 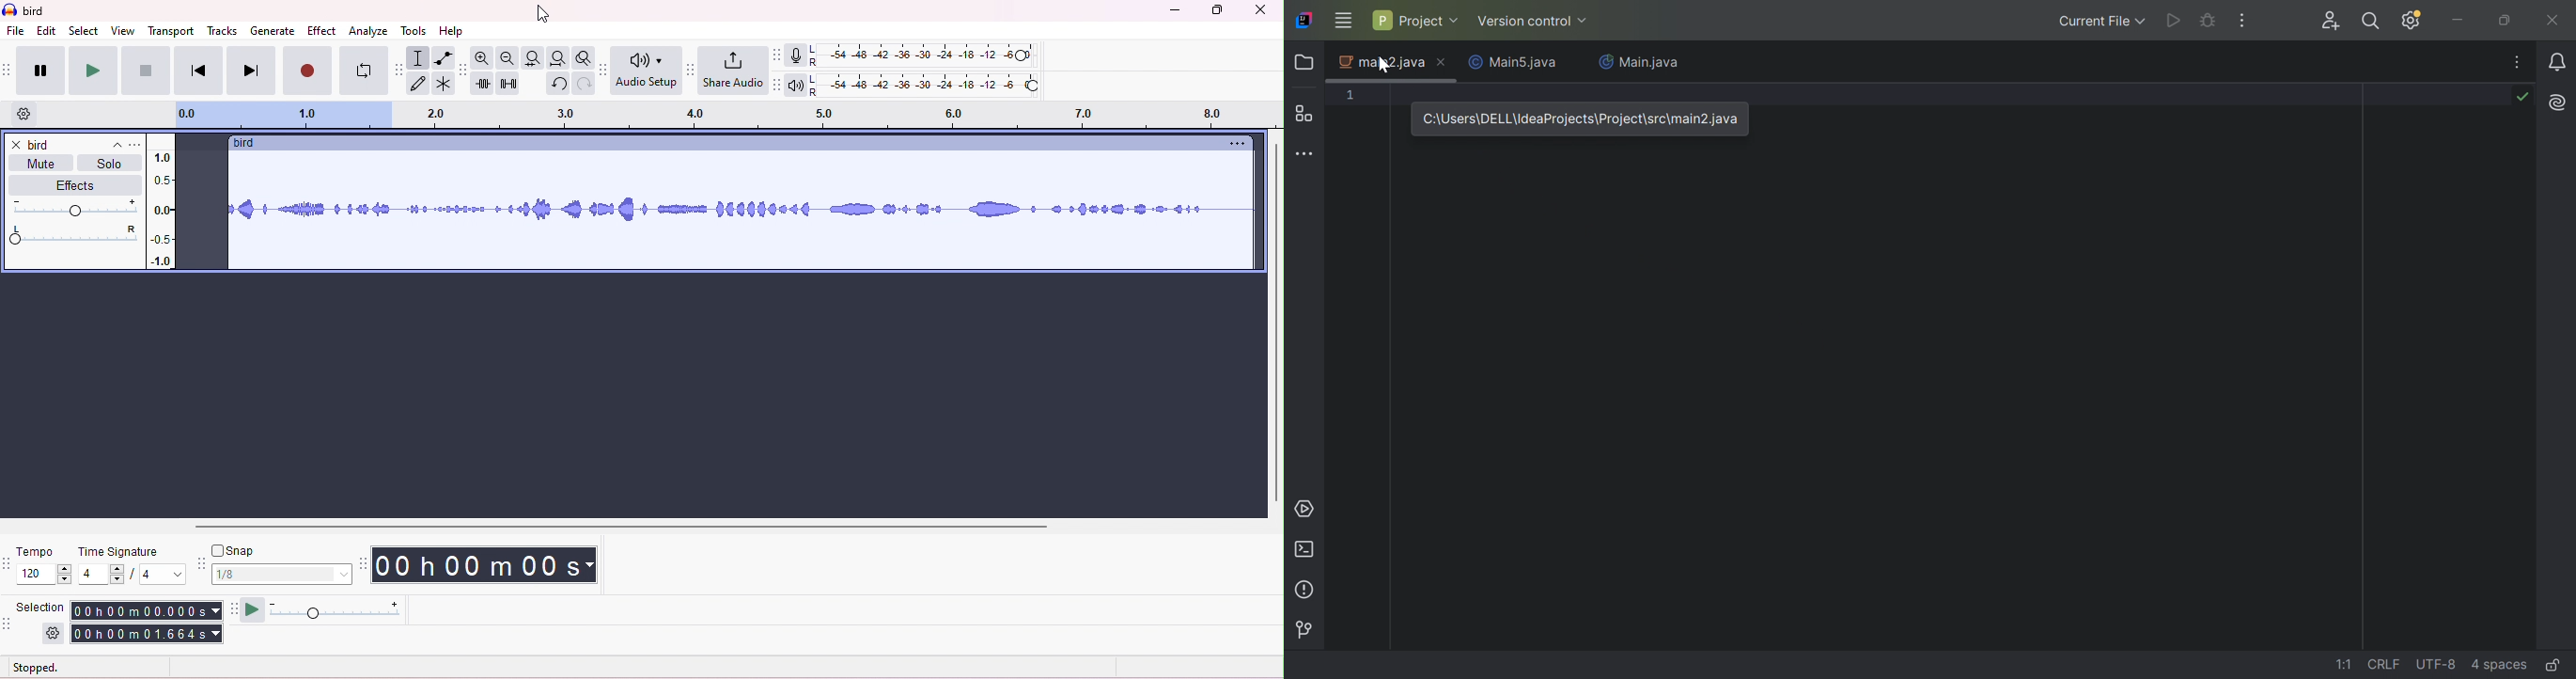 I want to click on No problems found, so click(x=2522, y=95).